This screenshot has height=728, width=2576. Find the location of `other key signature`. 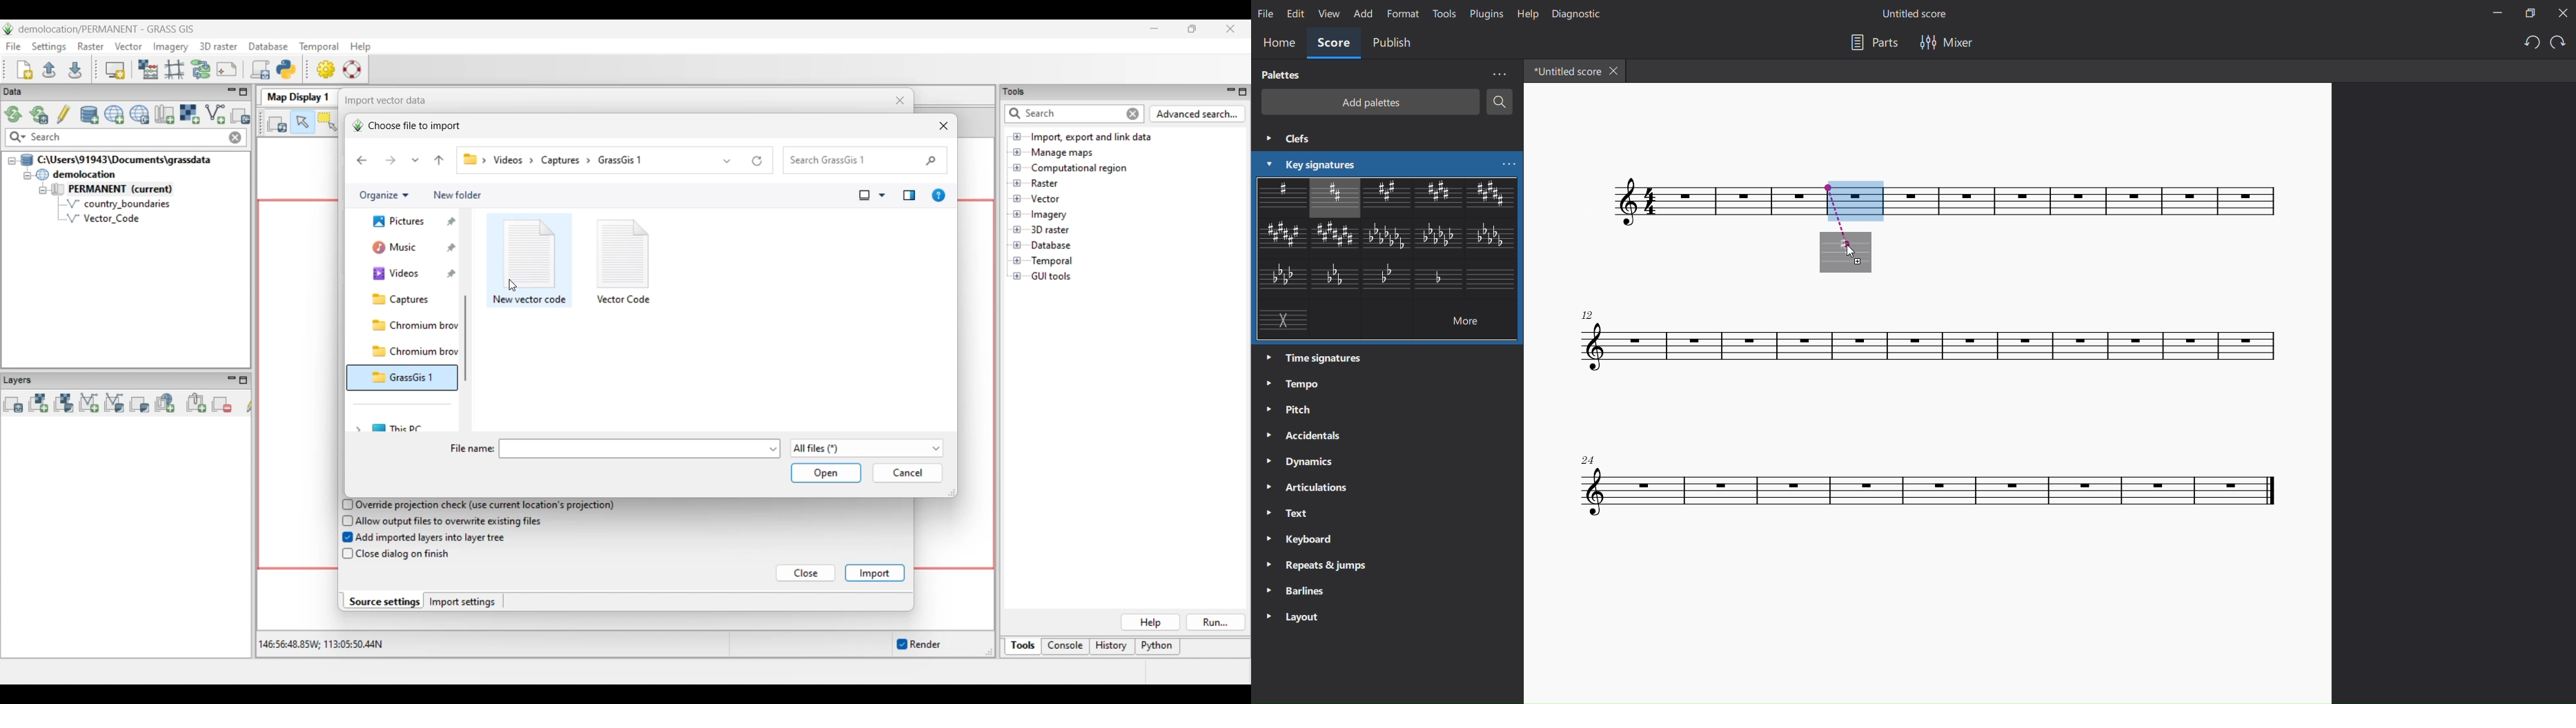

other key signature is located at coordinates (1439, 280).